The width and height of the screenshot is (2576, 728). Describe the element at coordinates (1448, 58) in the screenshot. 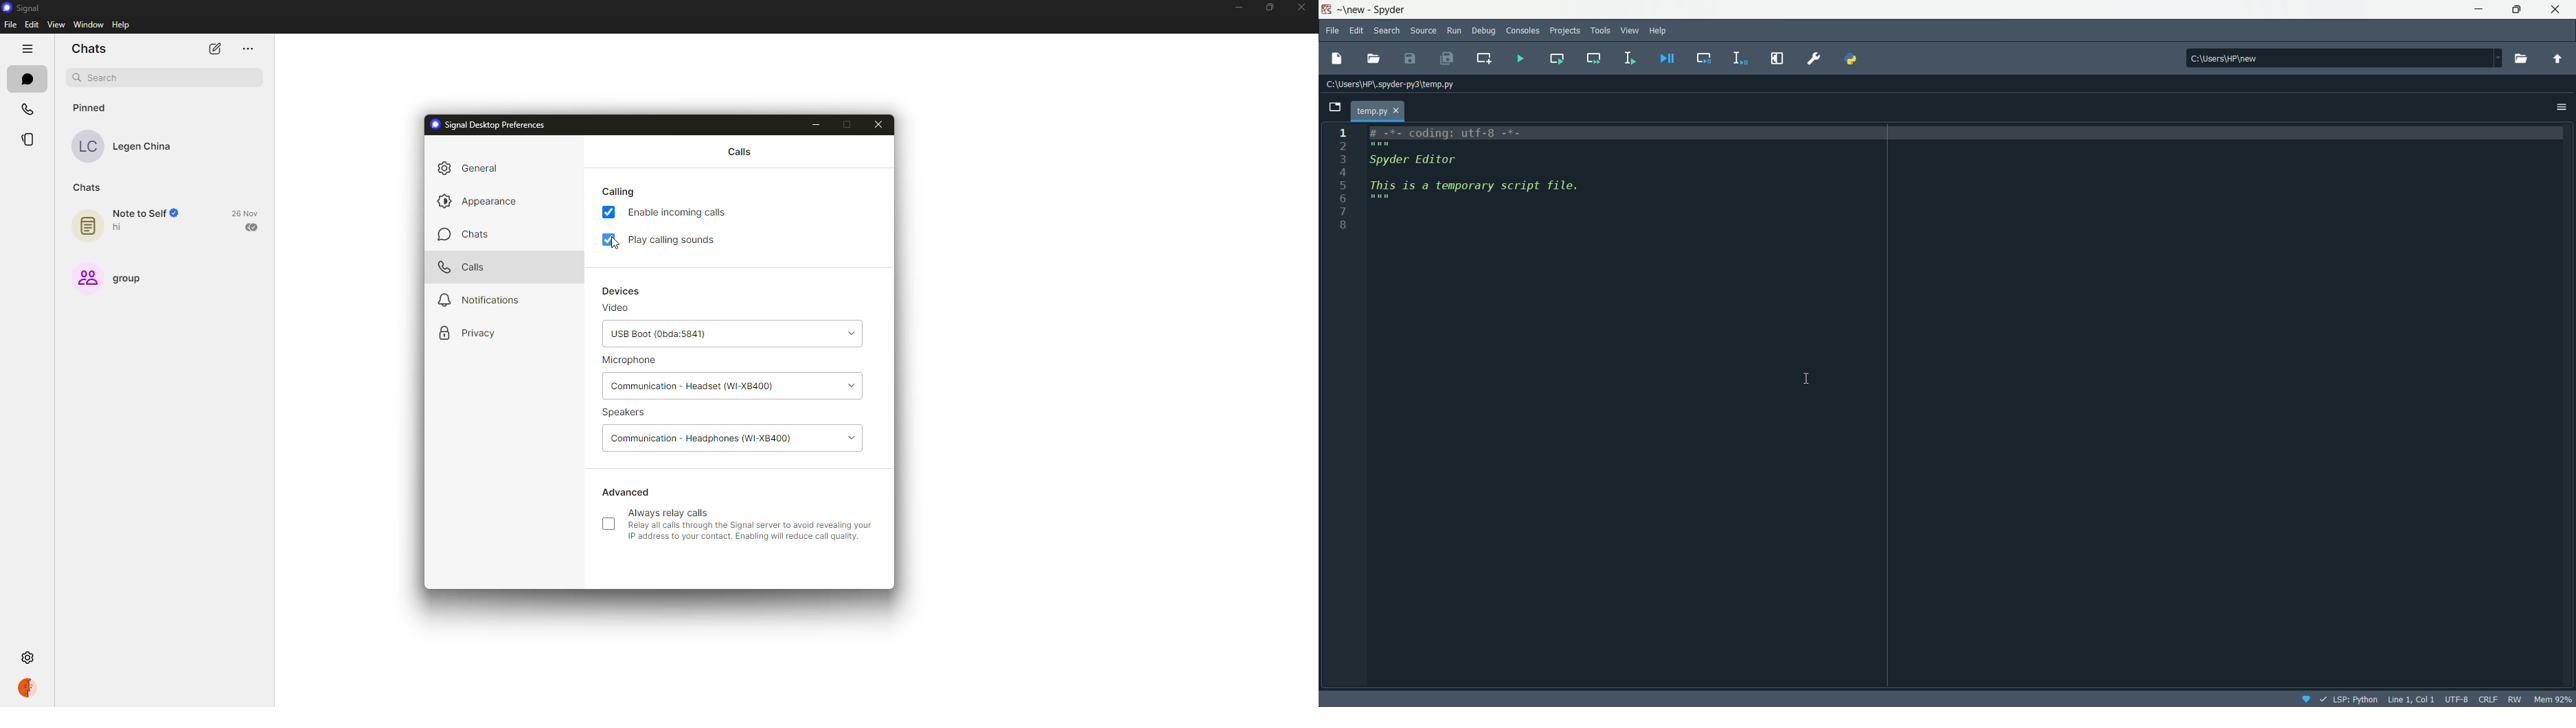

I see `Save all (Ctrl + Alt + S)` at that location.